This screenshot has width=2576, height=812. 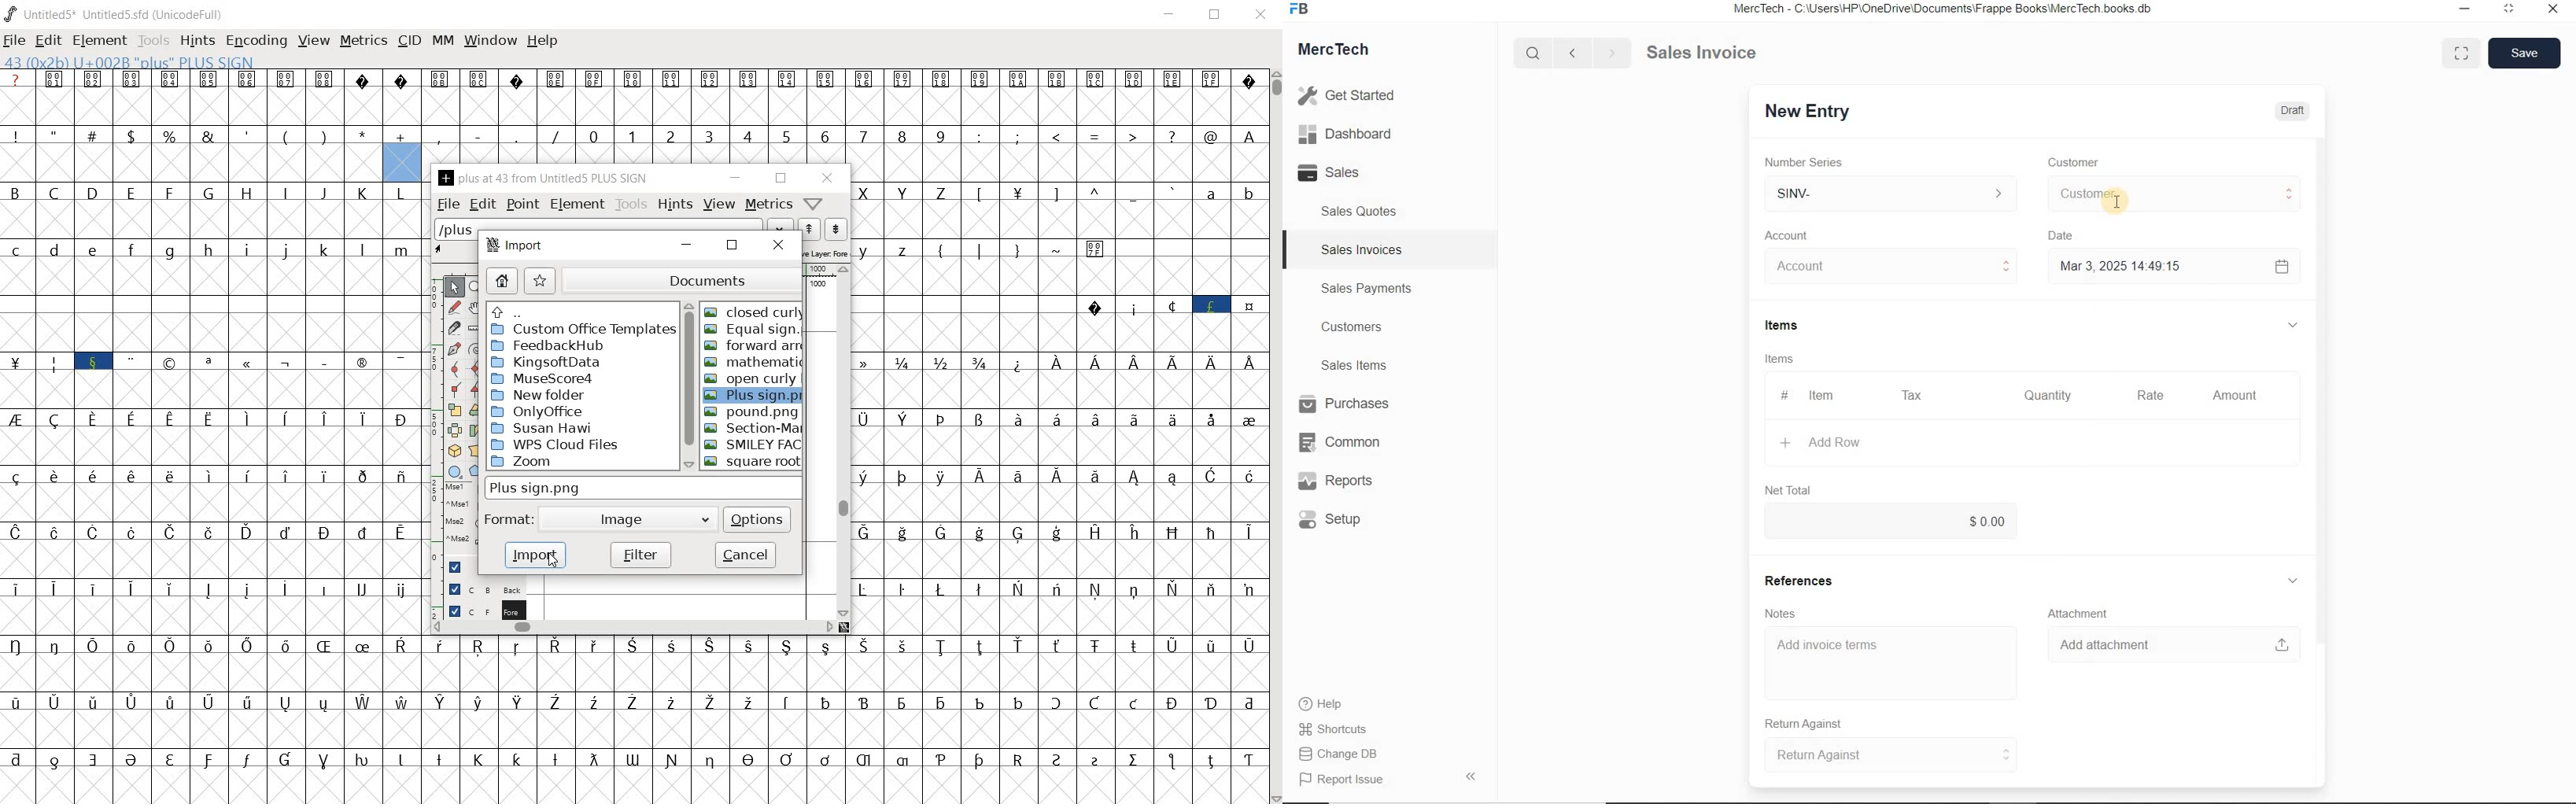 What do you see at coordinates (1363, 211) in the screenshot?
I see `Sales Quotes` at bounding box center [1363, 211].